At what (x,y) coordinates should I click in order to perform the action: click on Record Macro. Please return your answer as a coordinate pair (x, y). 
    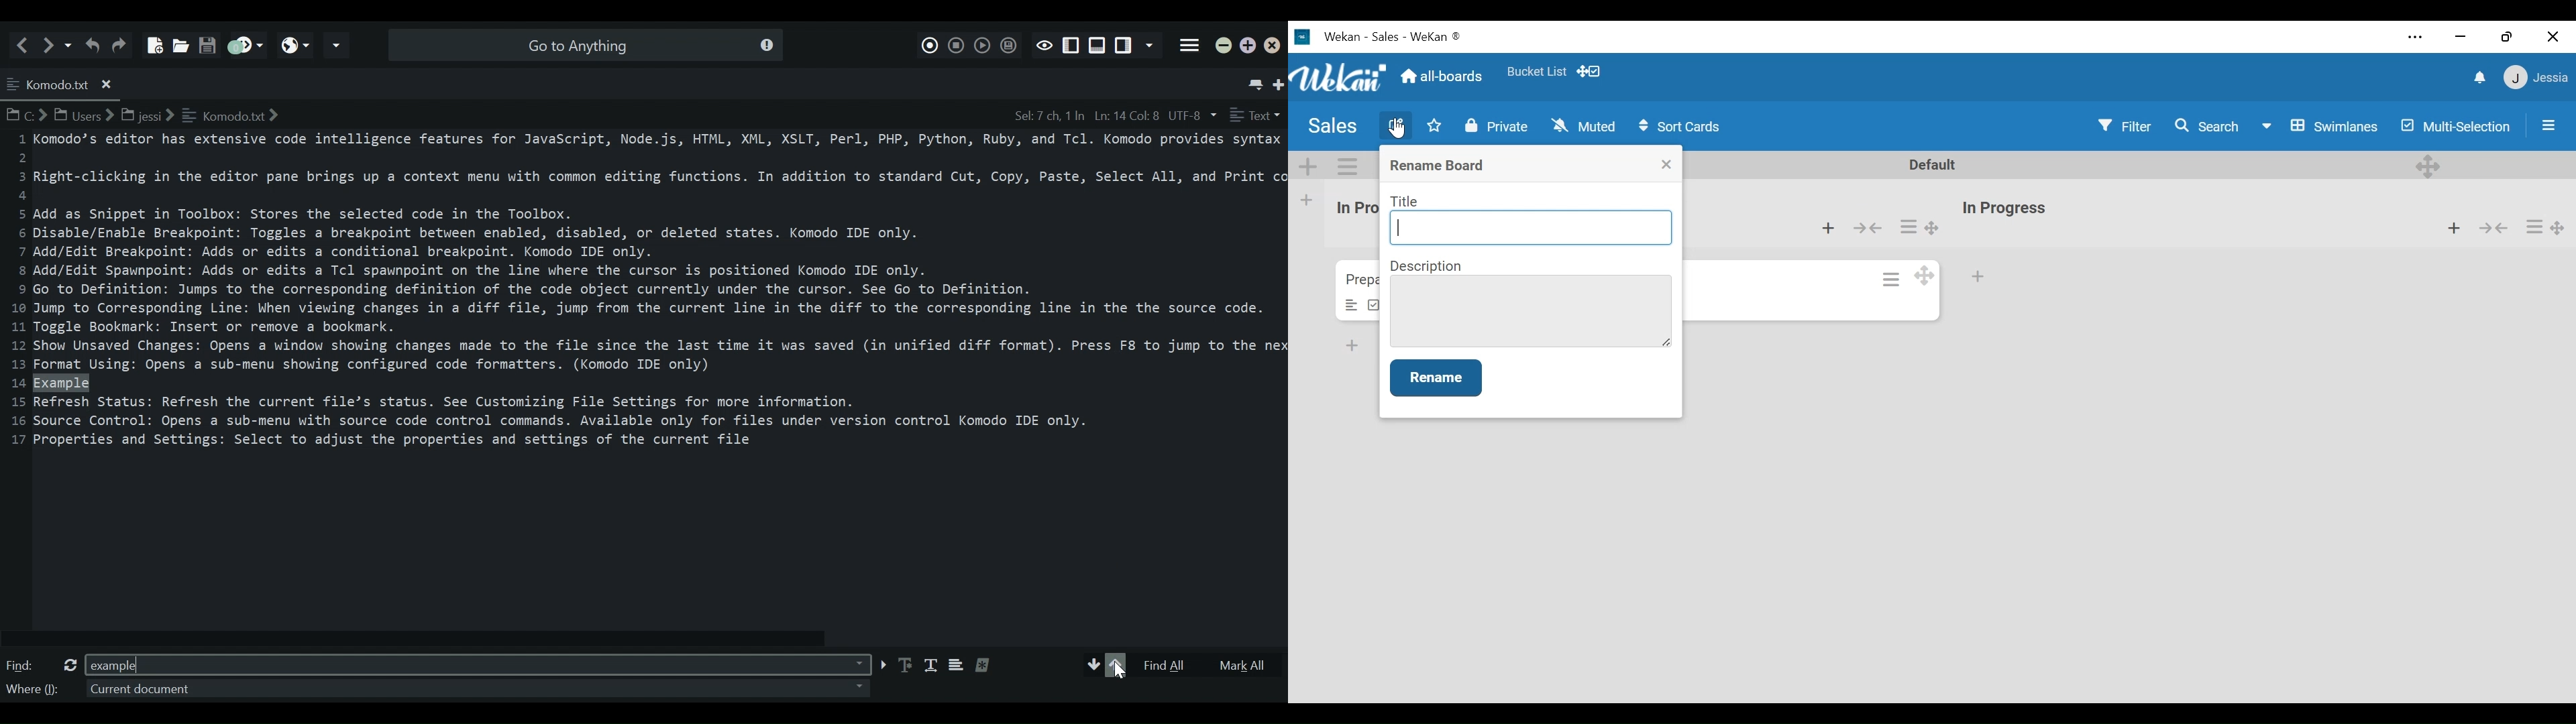
    Looking at the image, I should click on (930, 43).